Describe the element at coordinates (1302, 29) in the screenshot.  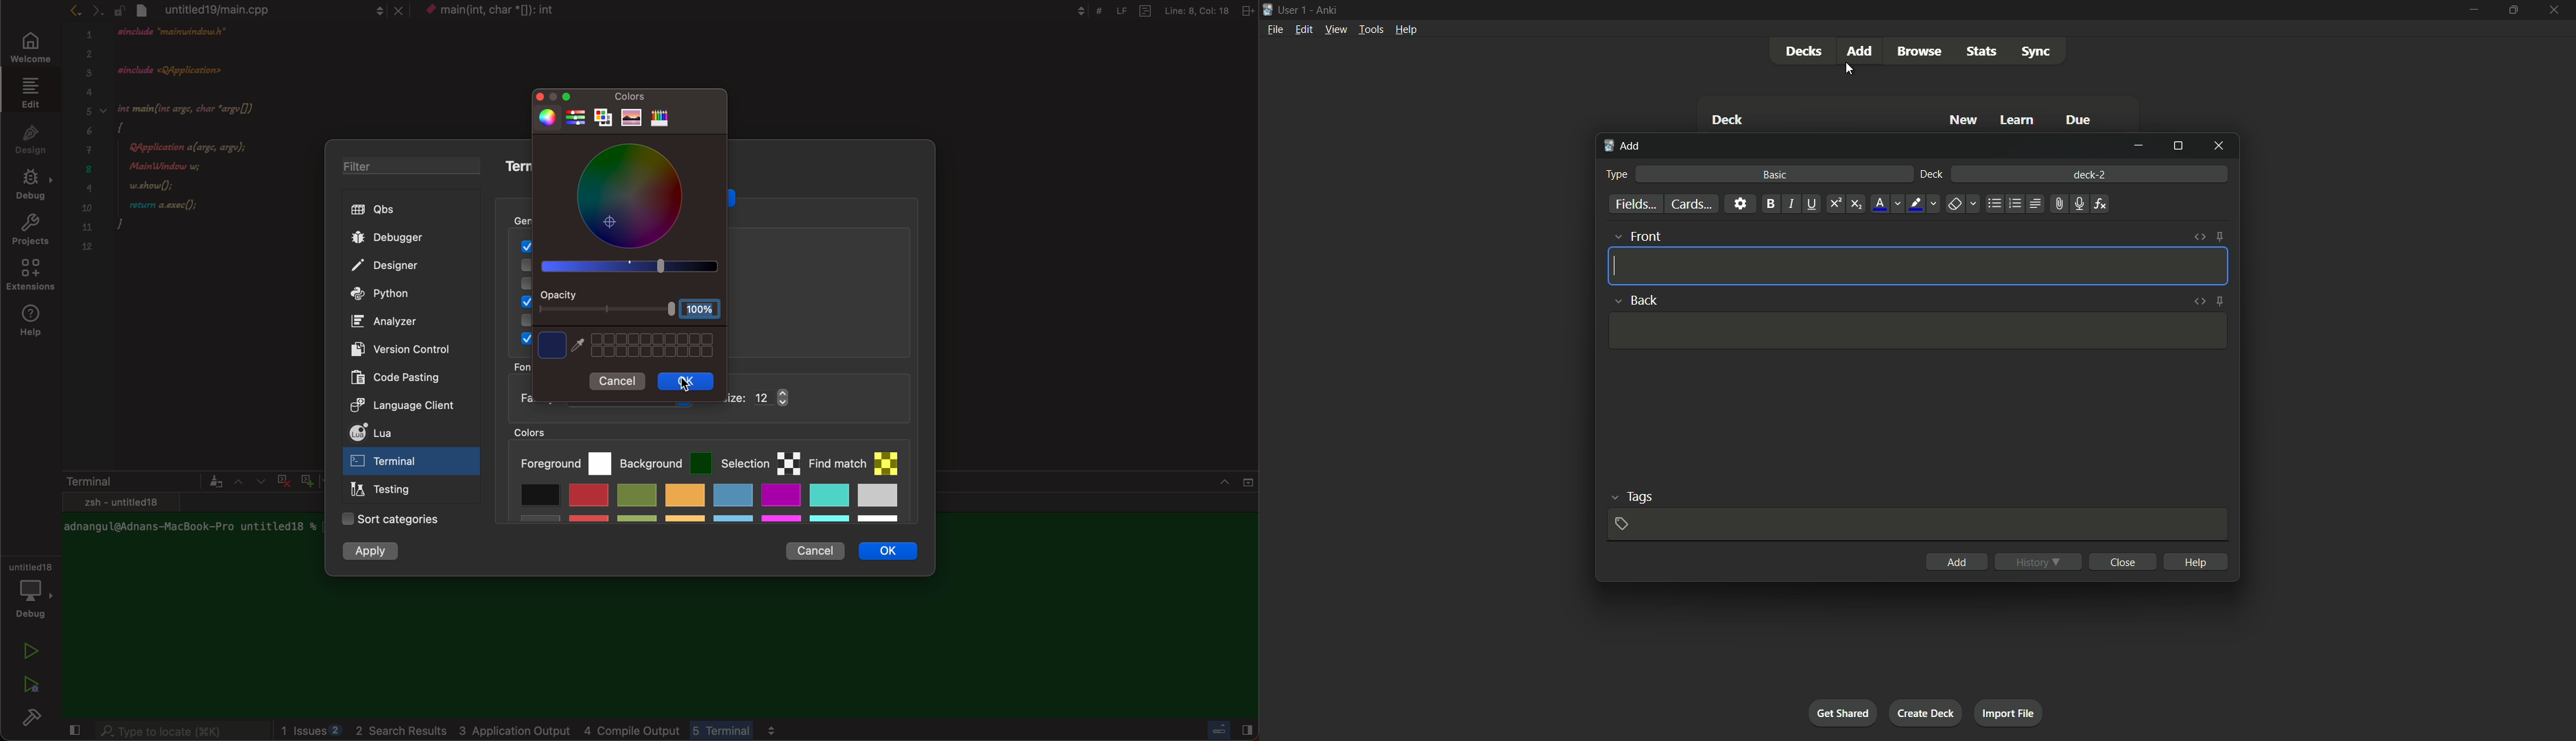
I see `edit menu` at that location.